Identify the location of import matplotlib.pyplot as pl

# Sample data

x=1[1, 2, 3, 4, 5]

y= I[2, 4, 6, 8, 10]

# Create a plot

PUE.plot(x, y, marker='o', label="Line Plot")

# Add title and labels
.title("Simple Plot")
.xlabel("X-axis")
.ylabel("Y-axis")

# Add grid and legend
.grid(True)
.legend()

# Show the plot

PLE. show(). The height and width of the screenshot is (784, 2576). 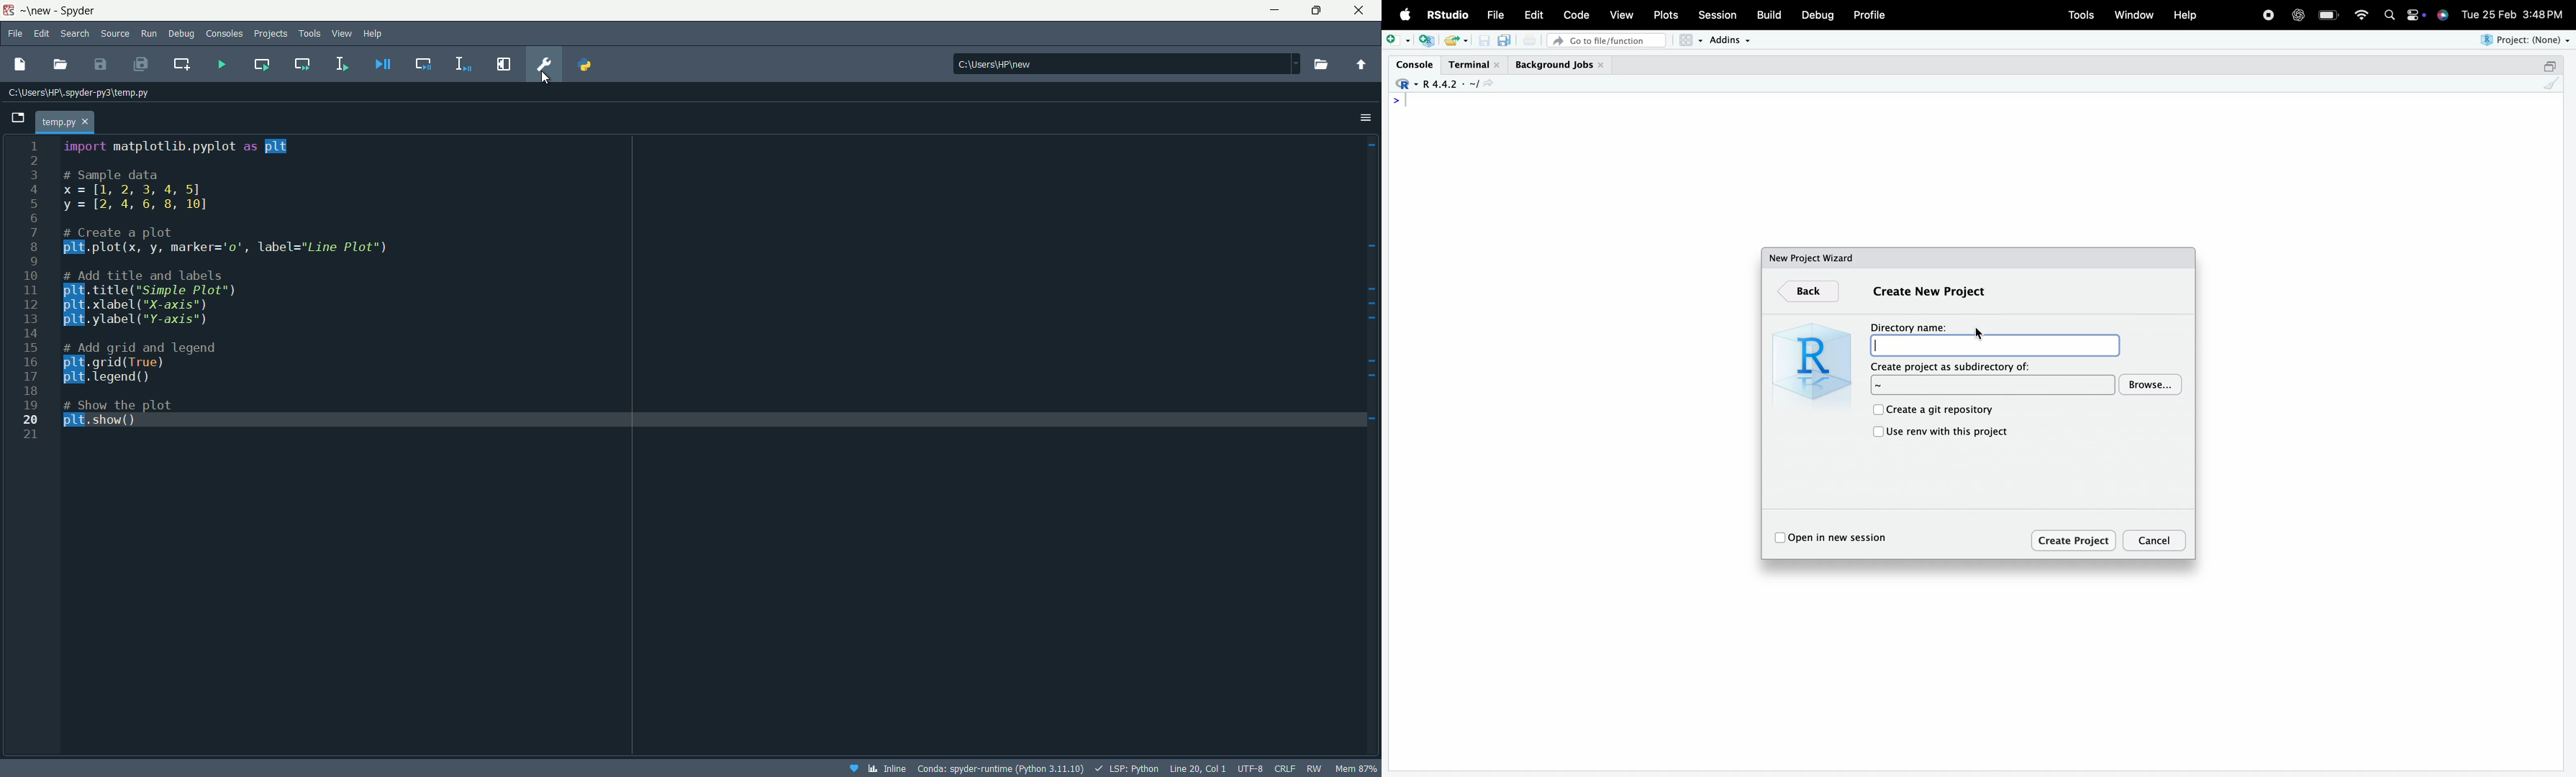
(273, 293).